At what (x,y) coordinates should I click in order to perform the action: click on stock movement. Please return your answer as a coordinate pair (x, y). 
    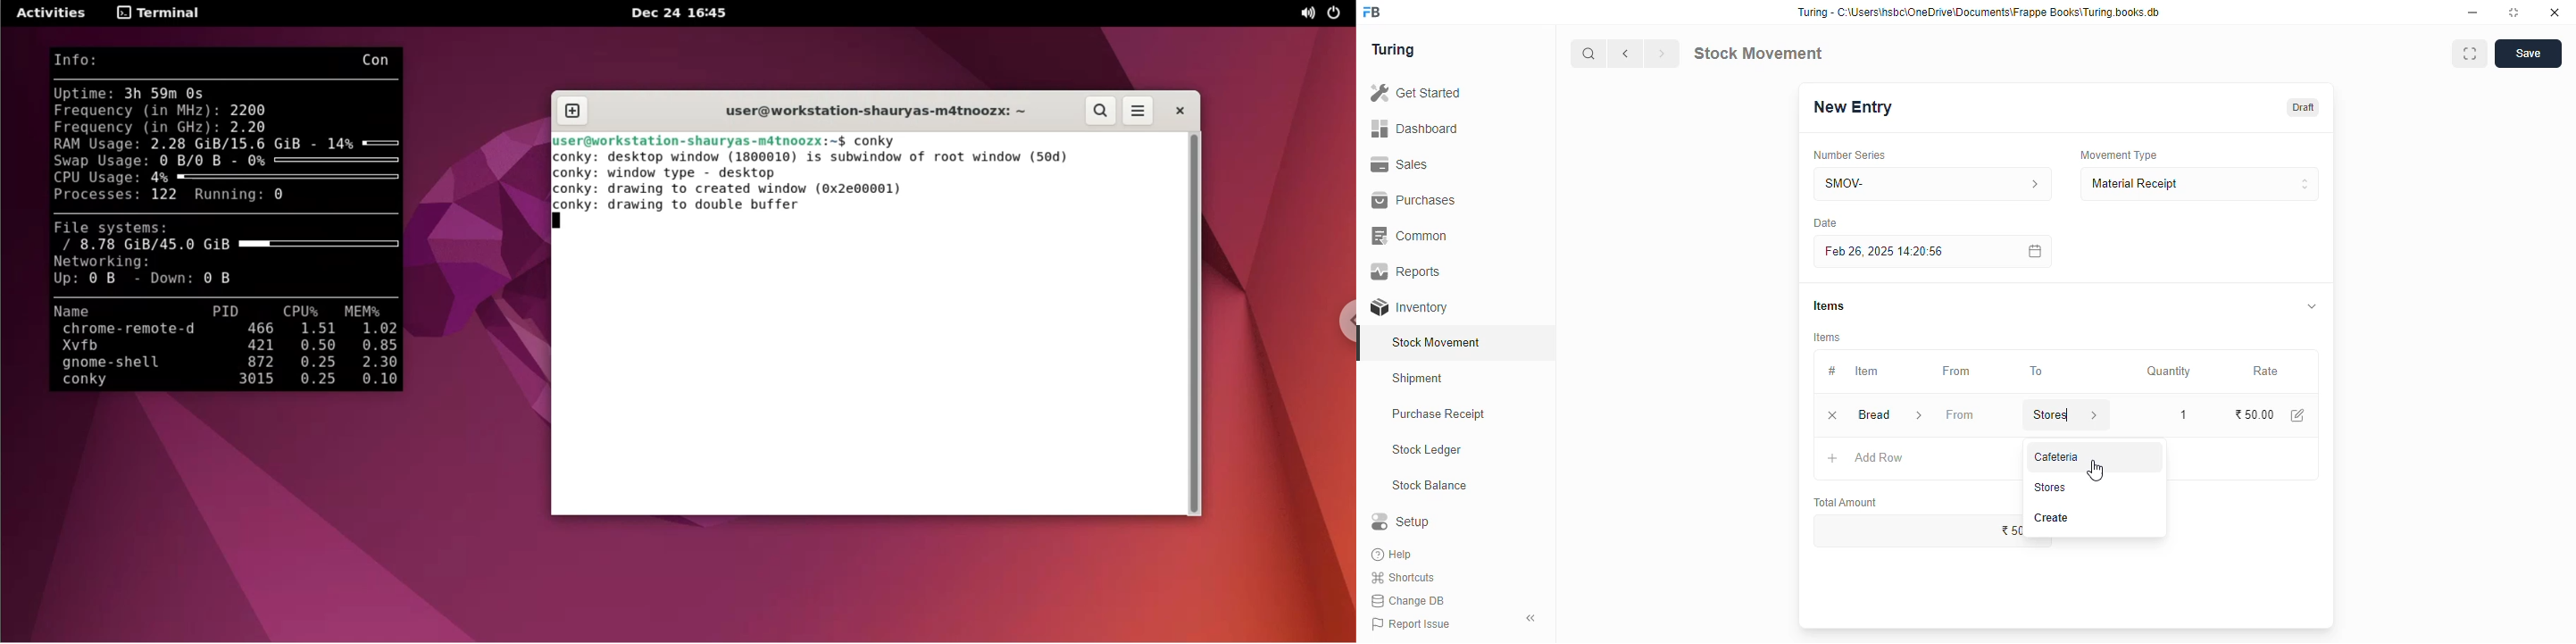
    Looking at the image, I should click on (1438, 342).